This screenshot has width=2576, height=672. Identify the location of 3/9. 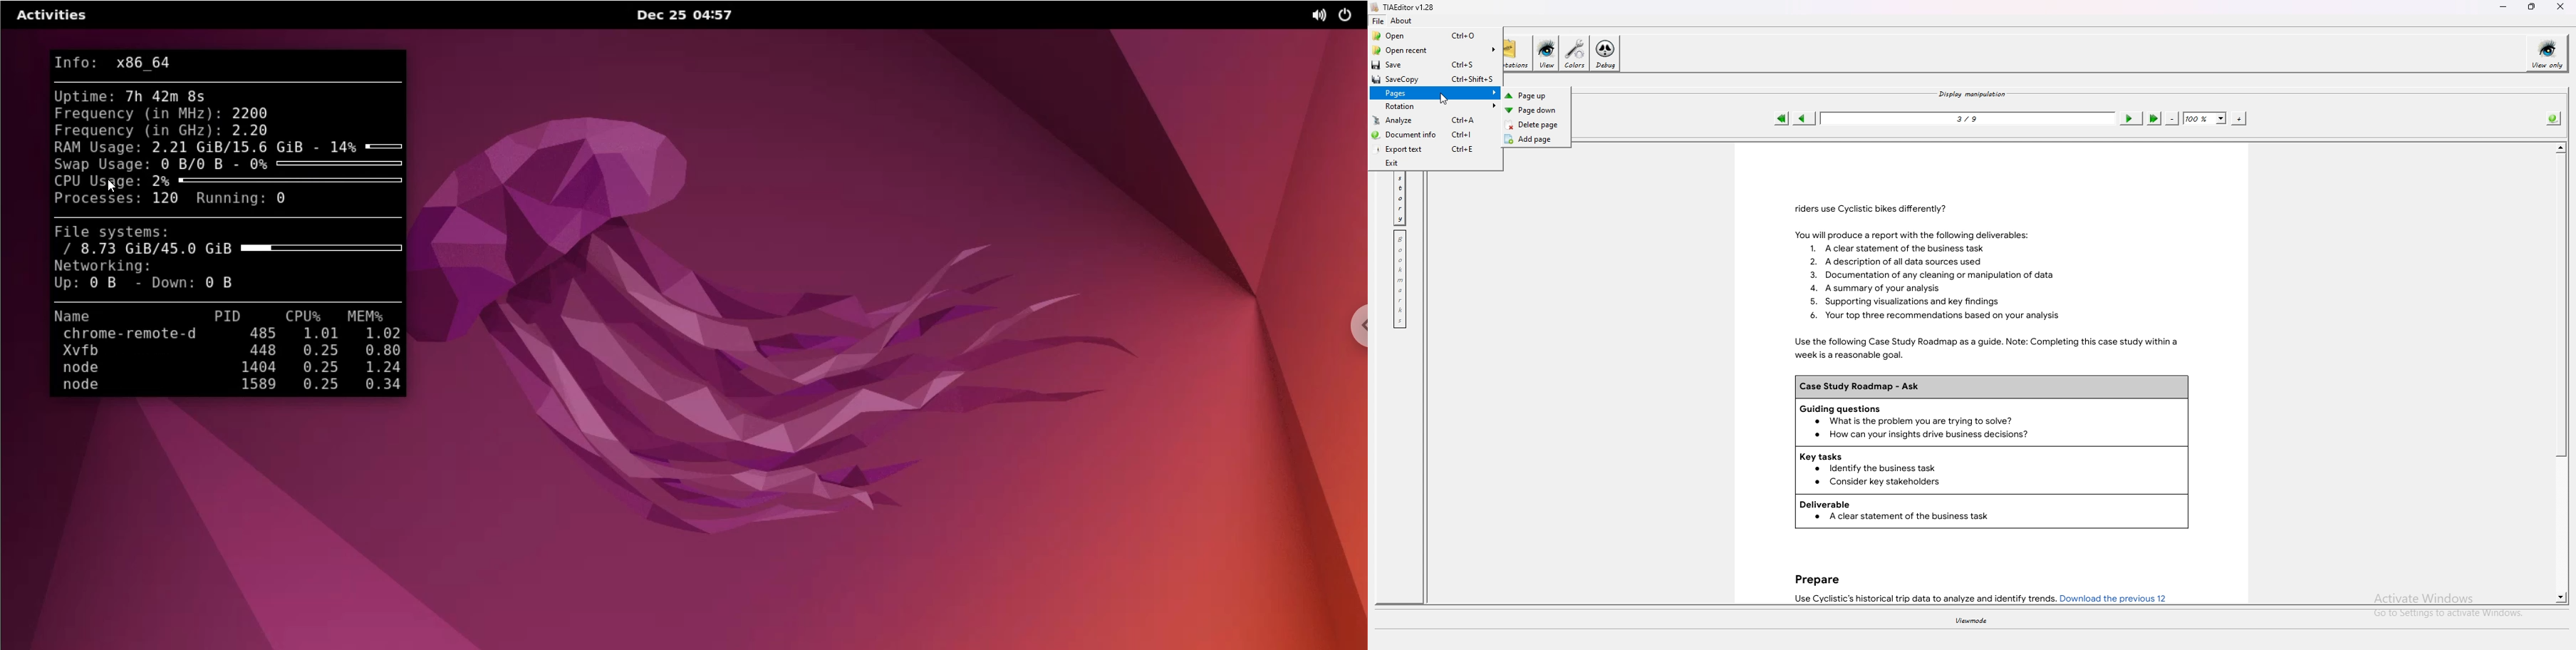
(1968, 118).